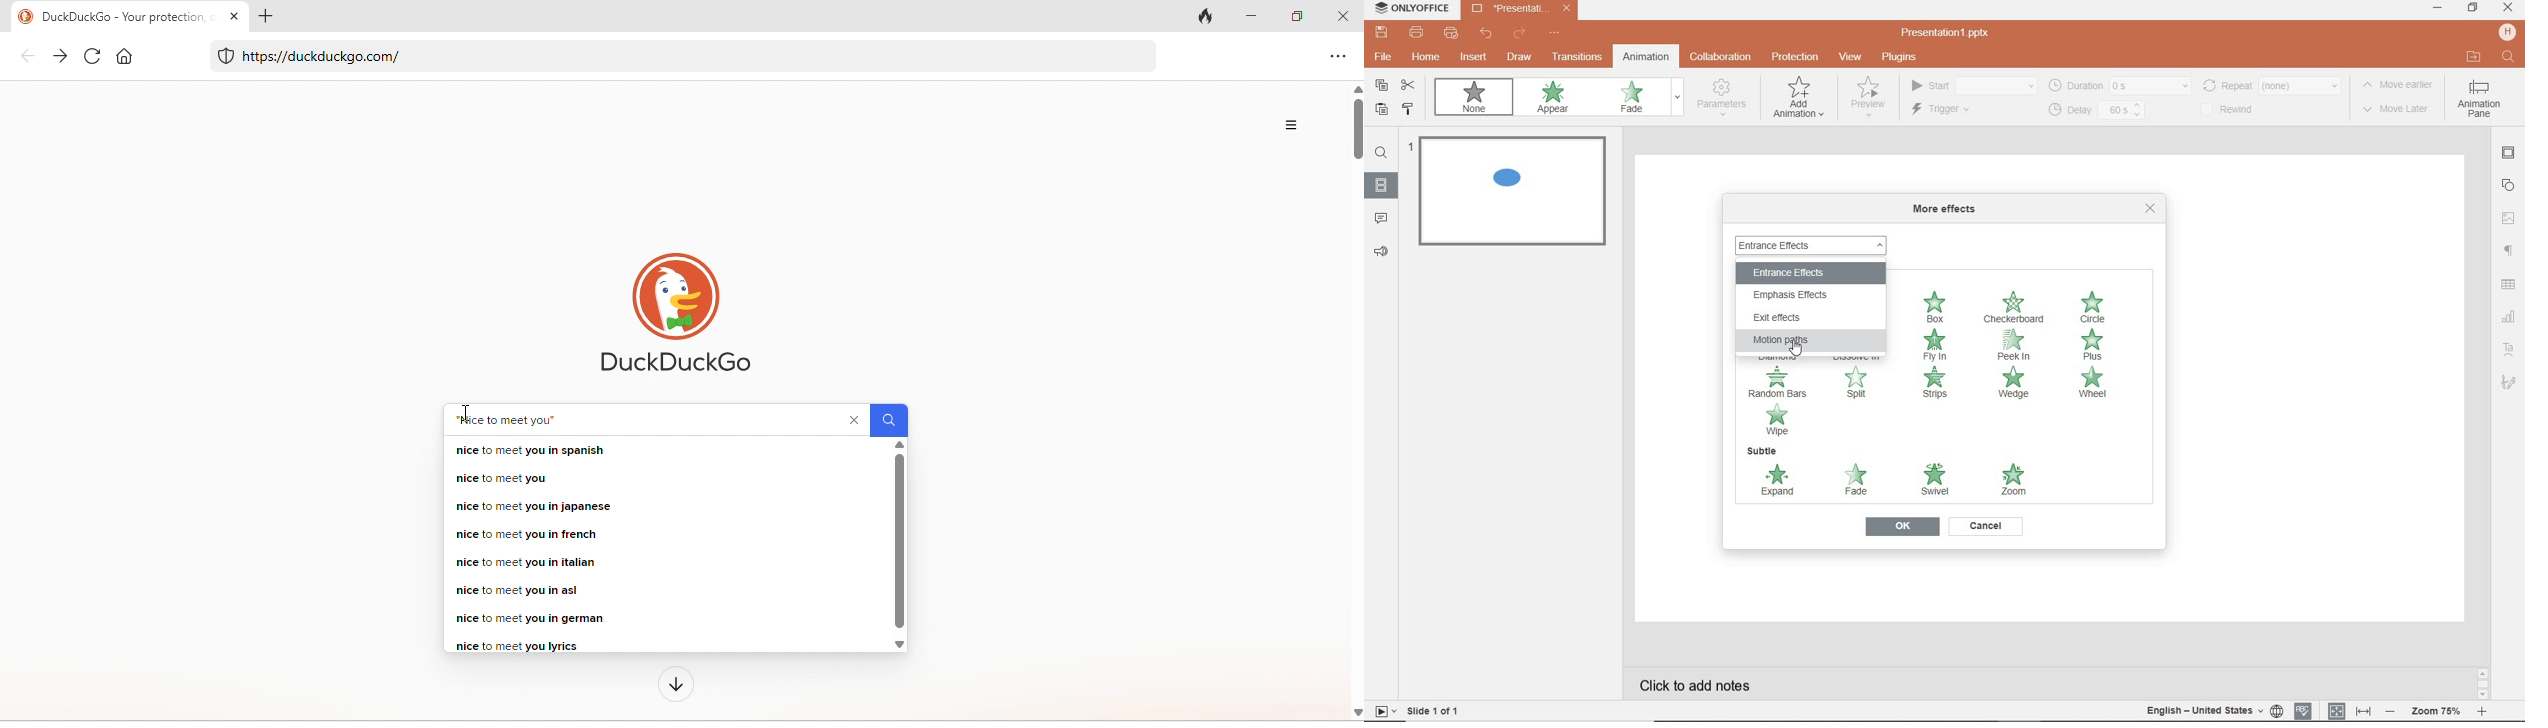 This screenshot has height=728, width=2548. Describe the element at coordinates (1950, 33) in the screenshot. I see `file name` at that location.